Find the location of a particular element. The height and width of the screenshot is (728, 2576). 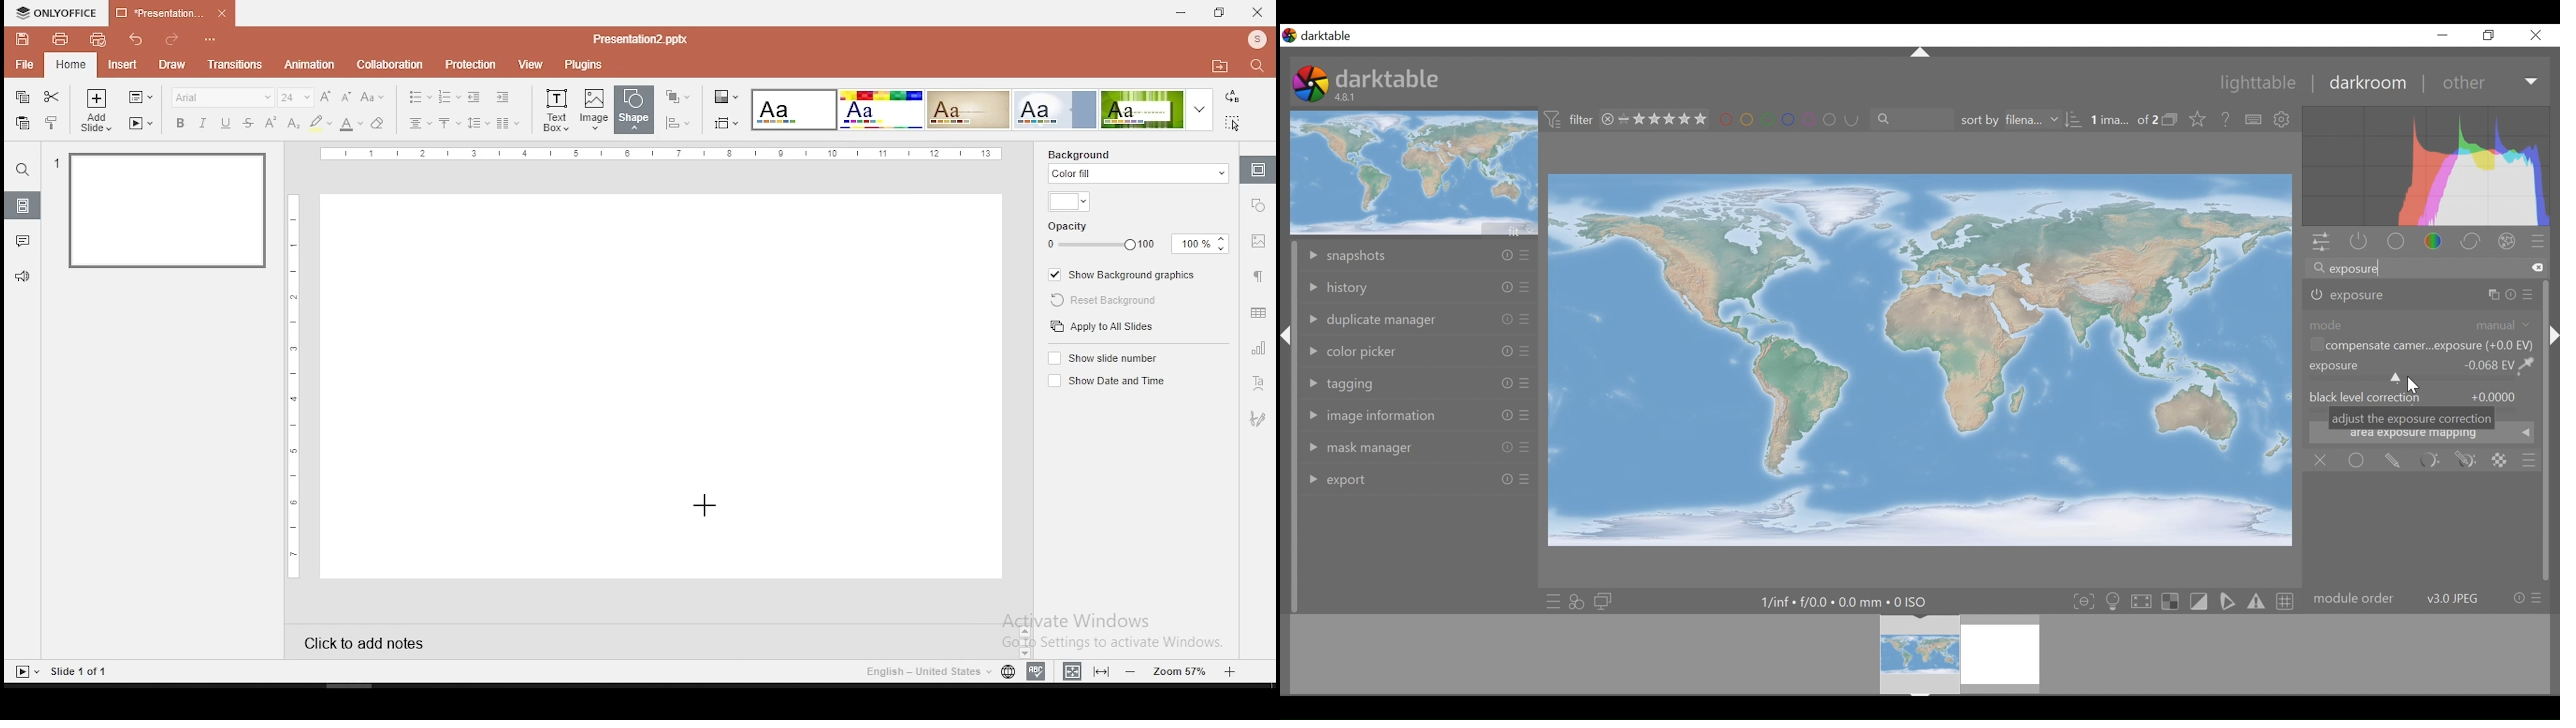

decrease indent is located at coordinates (476, 96).